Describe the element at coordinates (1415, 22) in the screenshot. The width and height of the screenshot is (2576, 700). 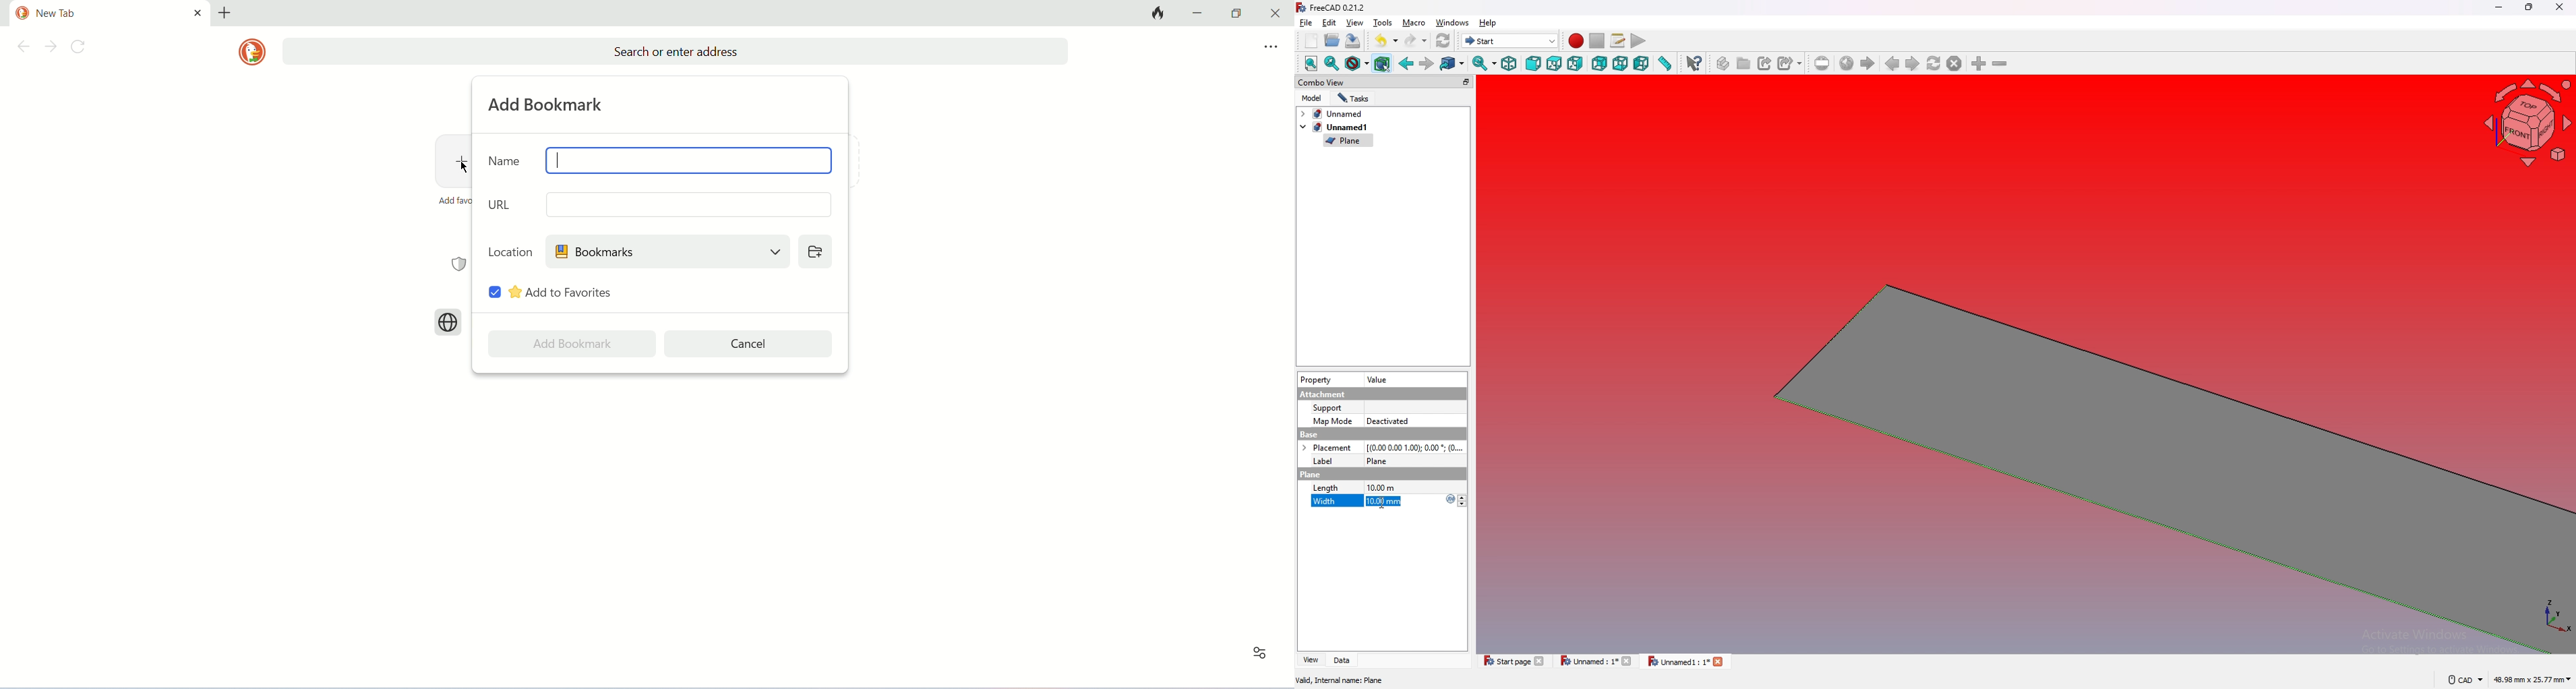
I see `macro` at that location.